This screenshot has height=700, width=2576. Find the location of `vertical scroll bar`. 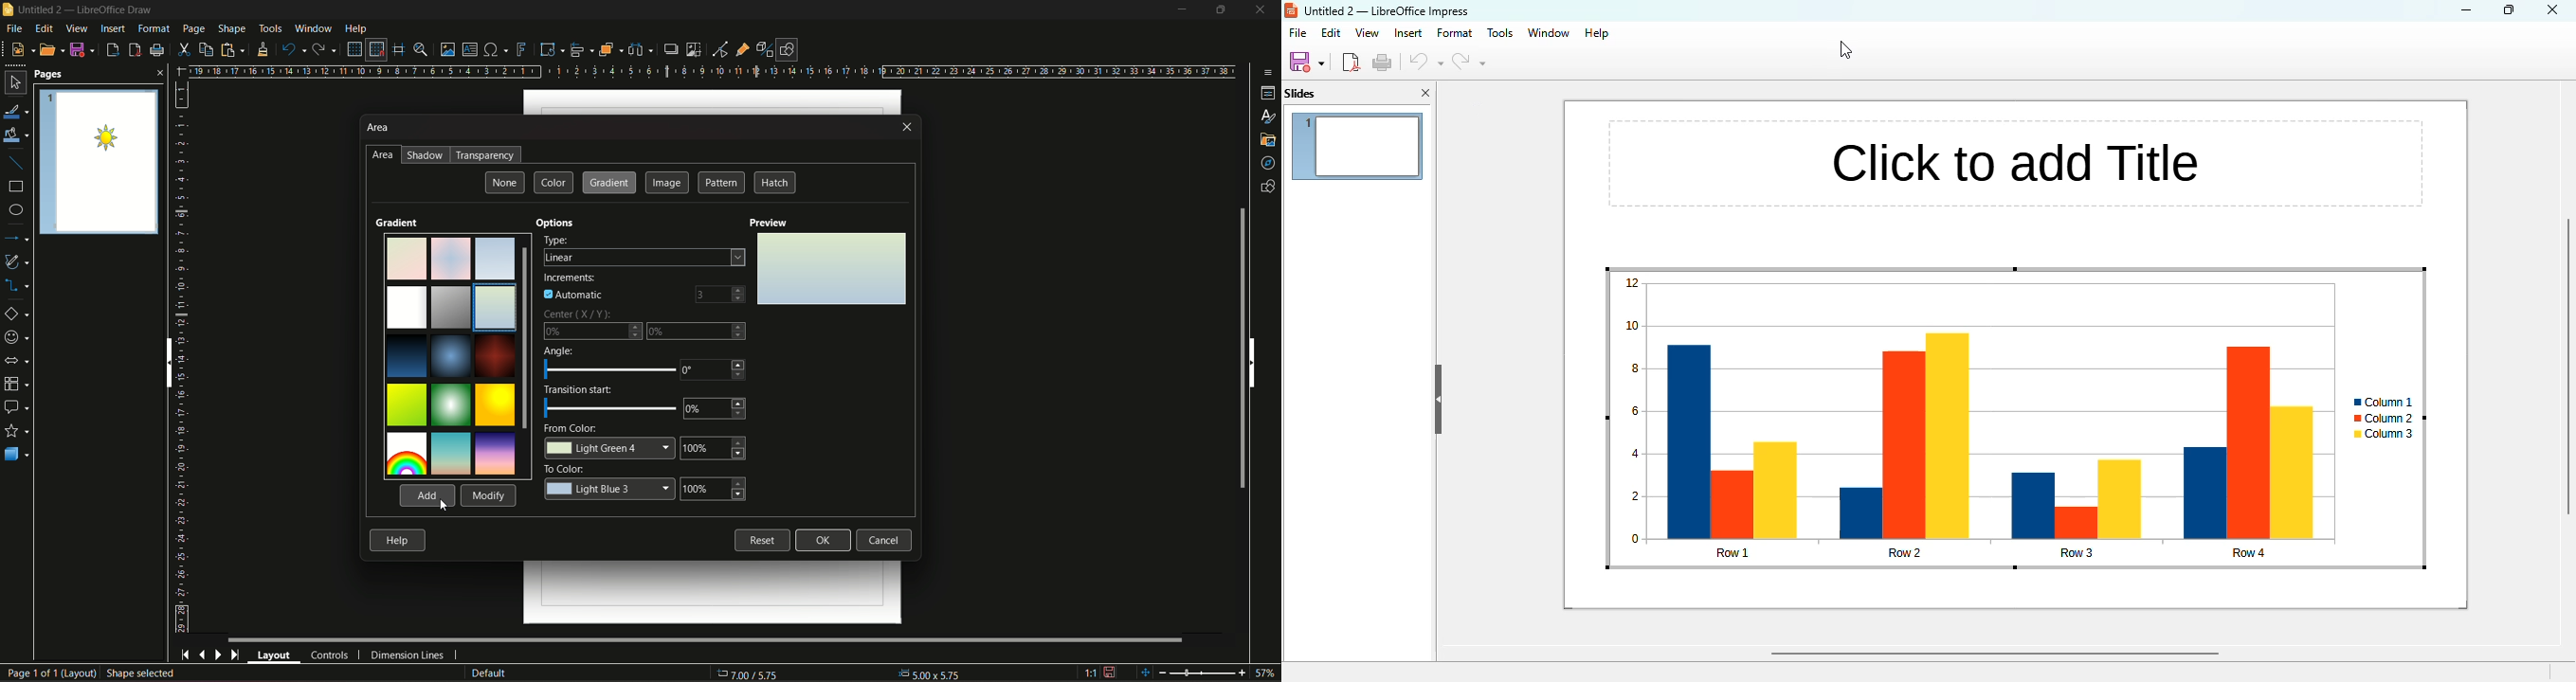

vertical scroll bar is located at coordinates (2563, 359).